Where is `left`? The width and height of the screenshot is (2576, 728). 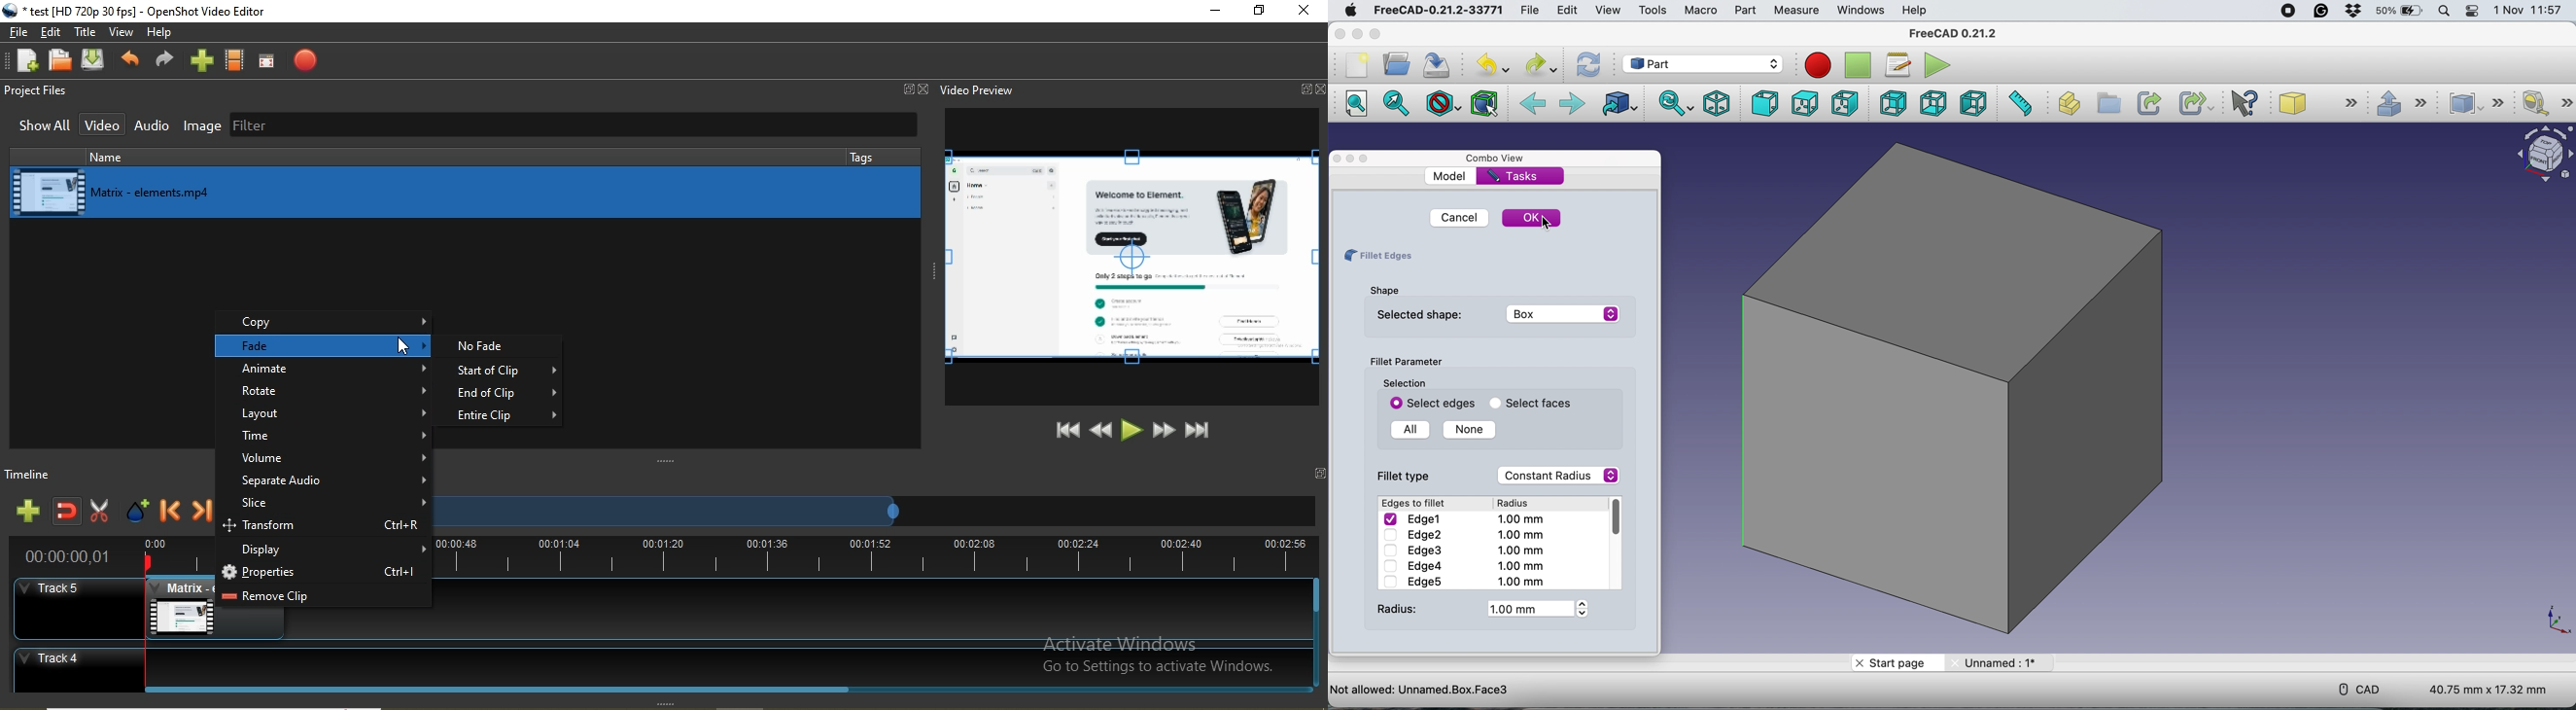 left is located at coordinates (1972, 102).